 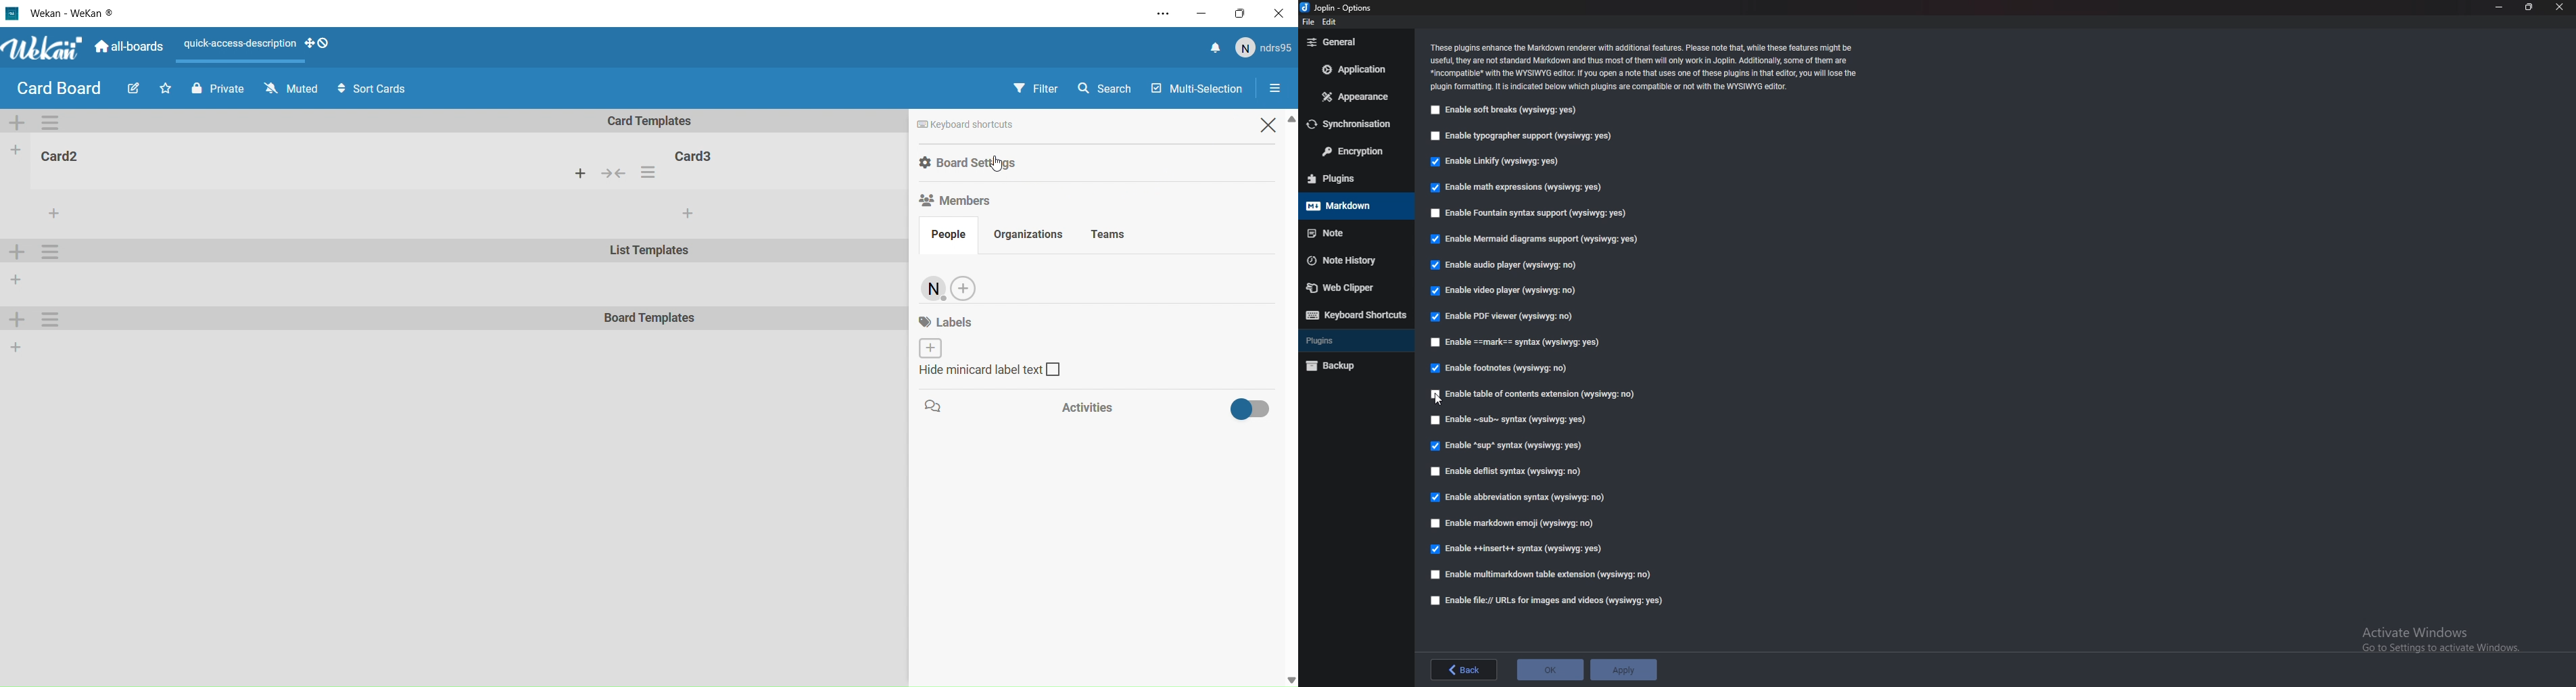 I want to click on cursor, so click(x=1440, y=397).